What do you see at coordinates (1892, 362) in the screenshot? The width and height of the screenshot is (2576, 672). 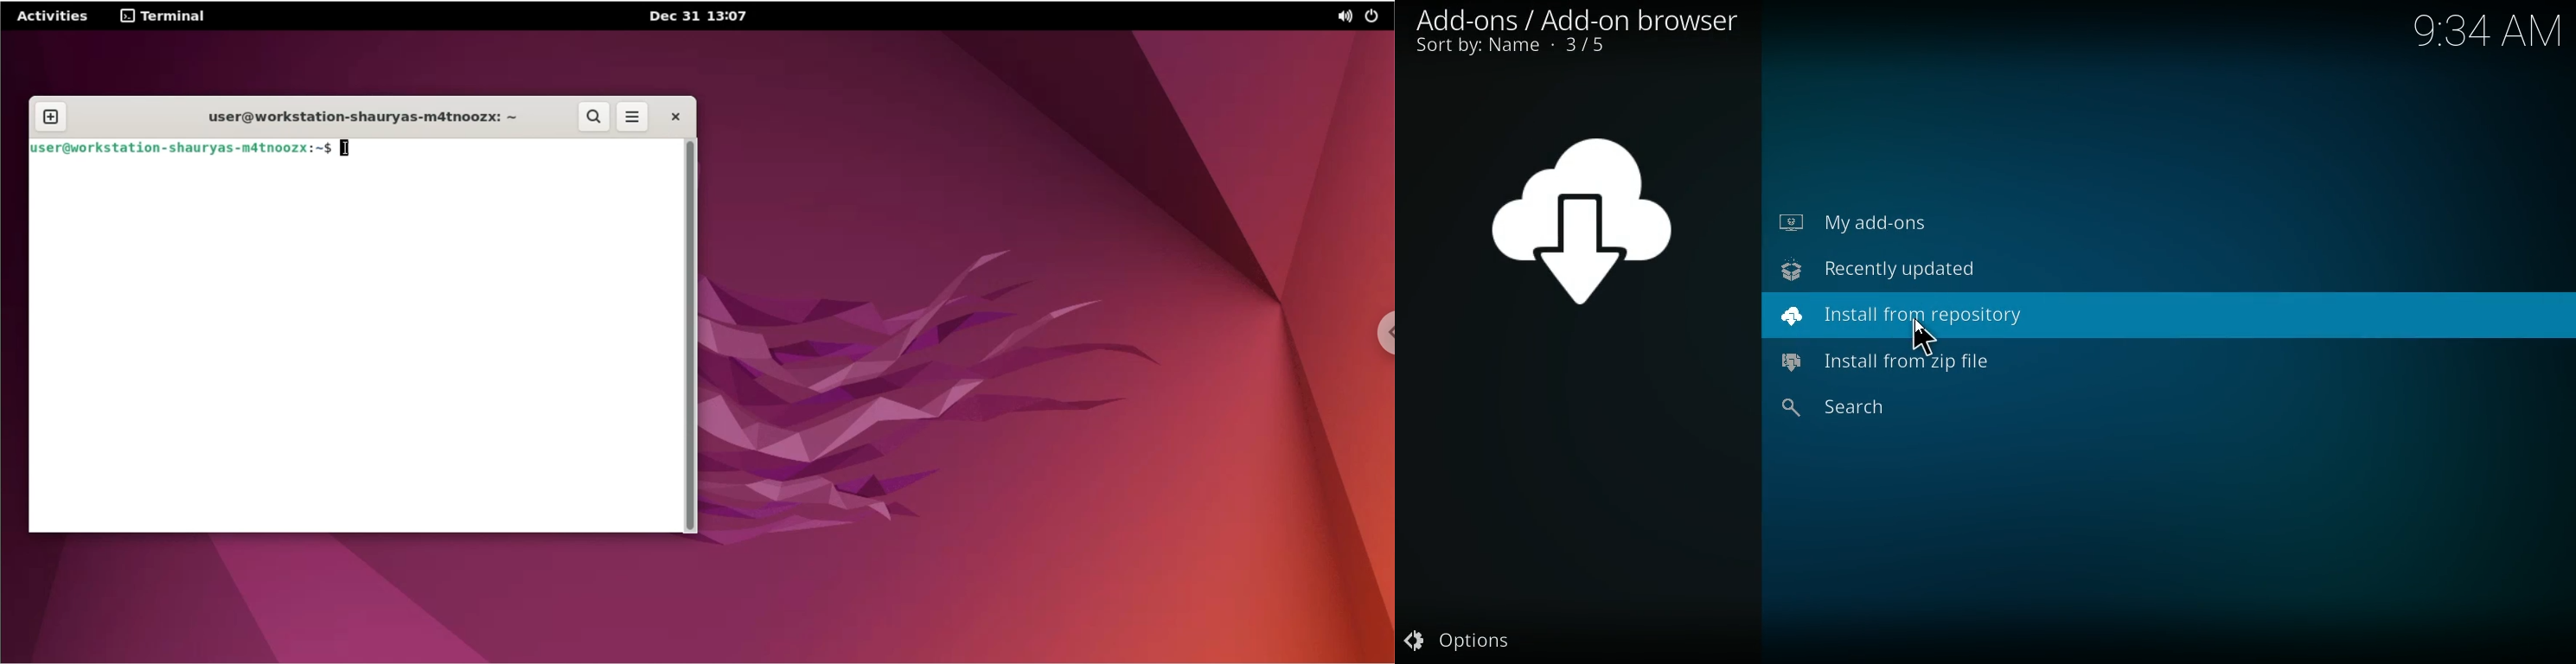 I see `install from zip file` at bounding box center [1892, 362].